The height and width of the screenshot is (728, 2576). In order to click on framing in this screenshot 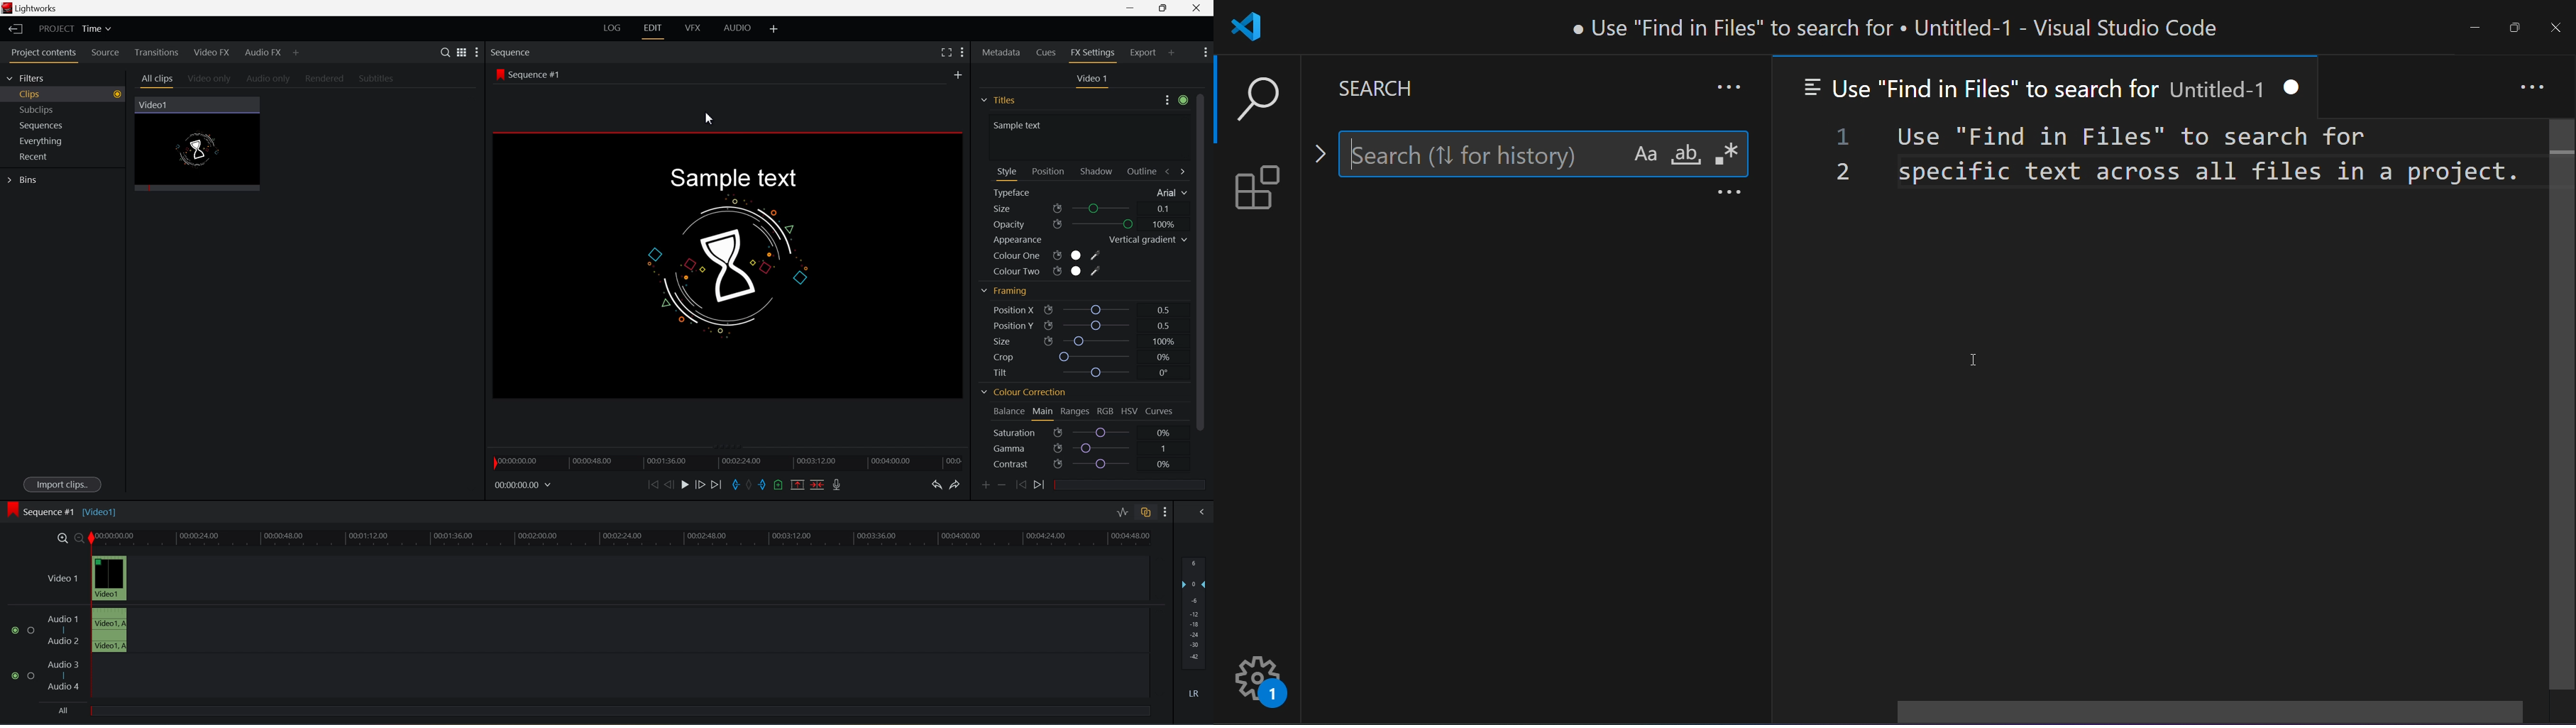, I will do `click(1004, 290)`.